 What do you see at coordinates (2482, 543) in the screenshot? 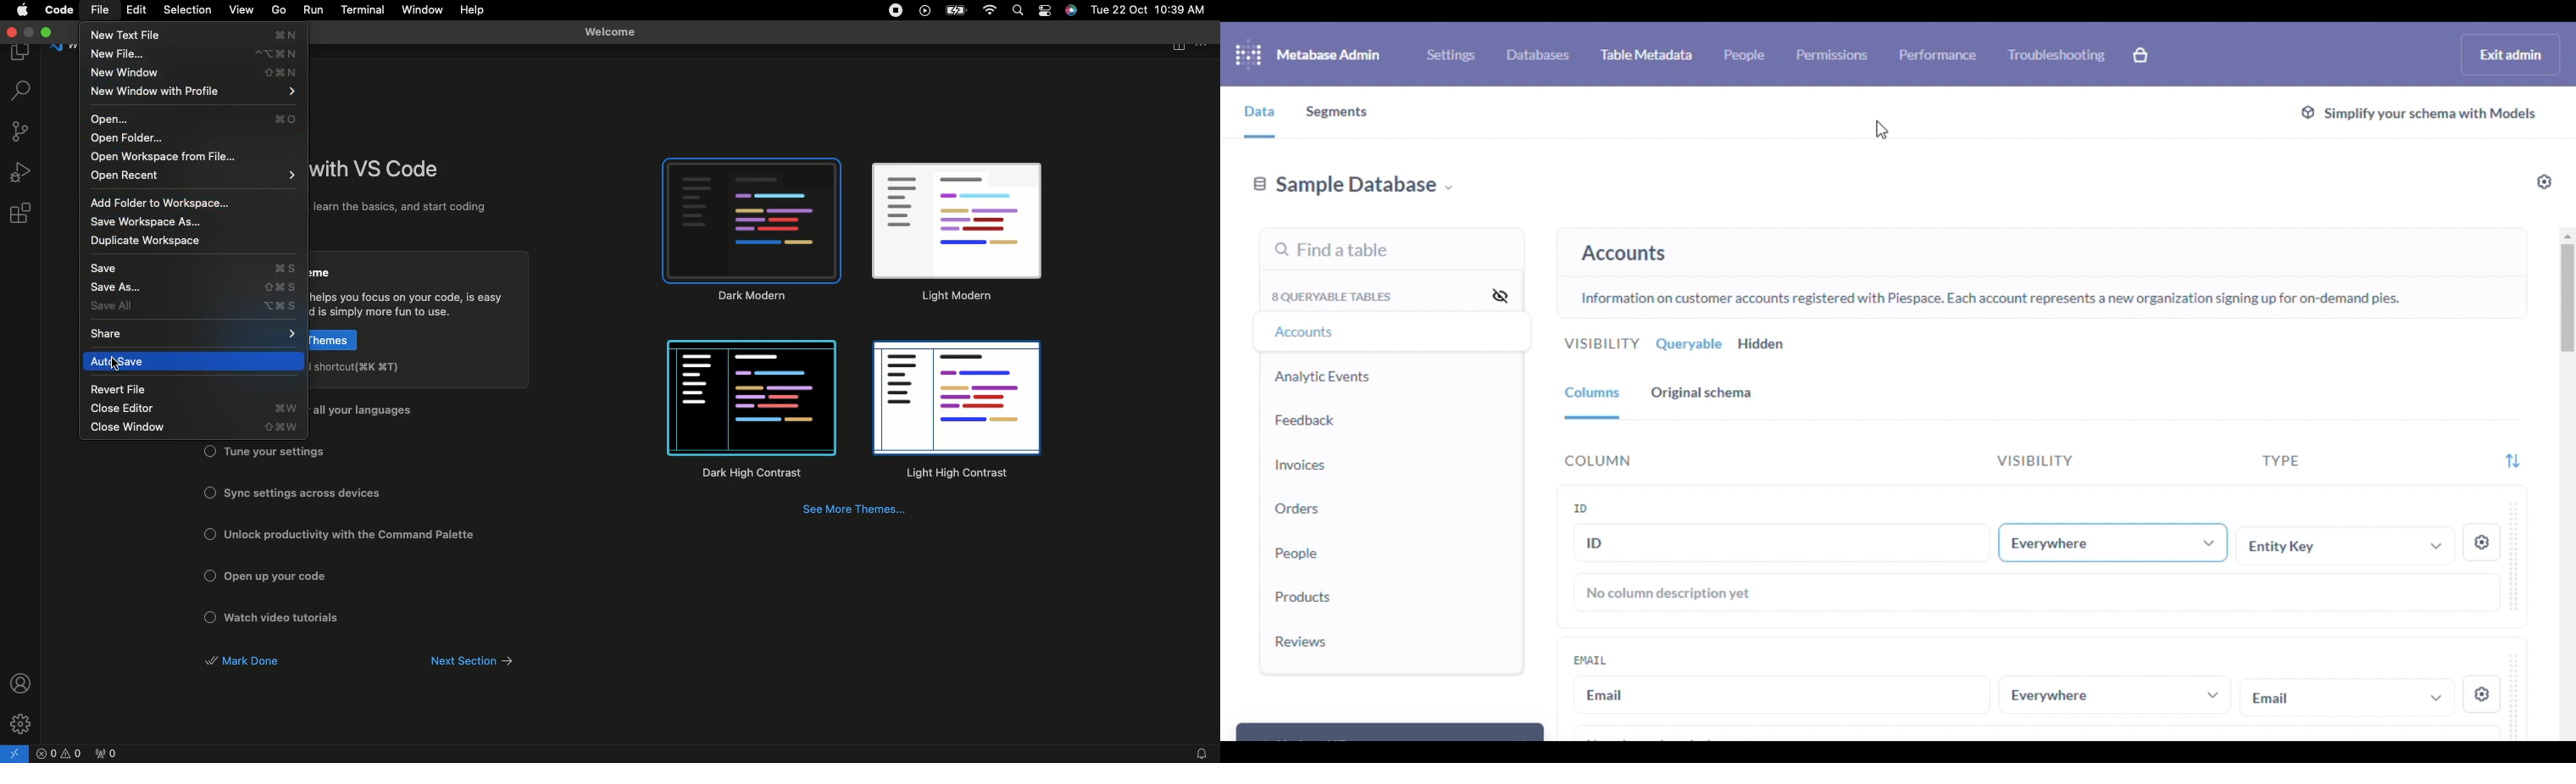
I see `settings` at bounding box center [2482, 543].